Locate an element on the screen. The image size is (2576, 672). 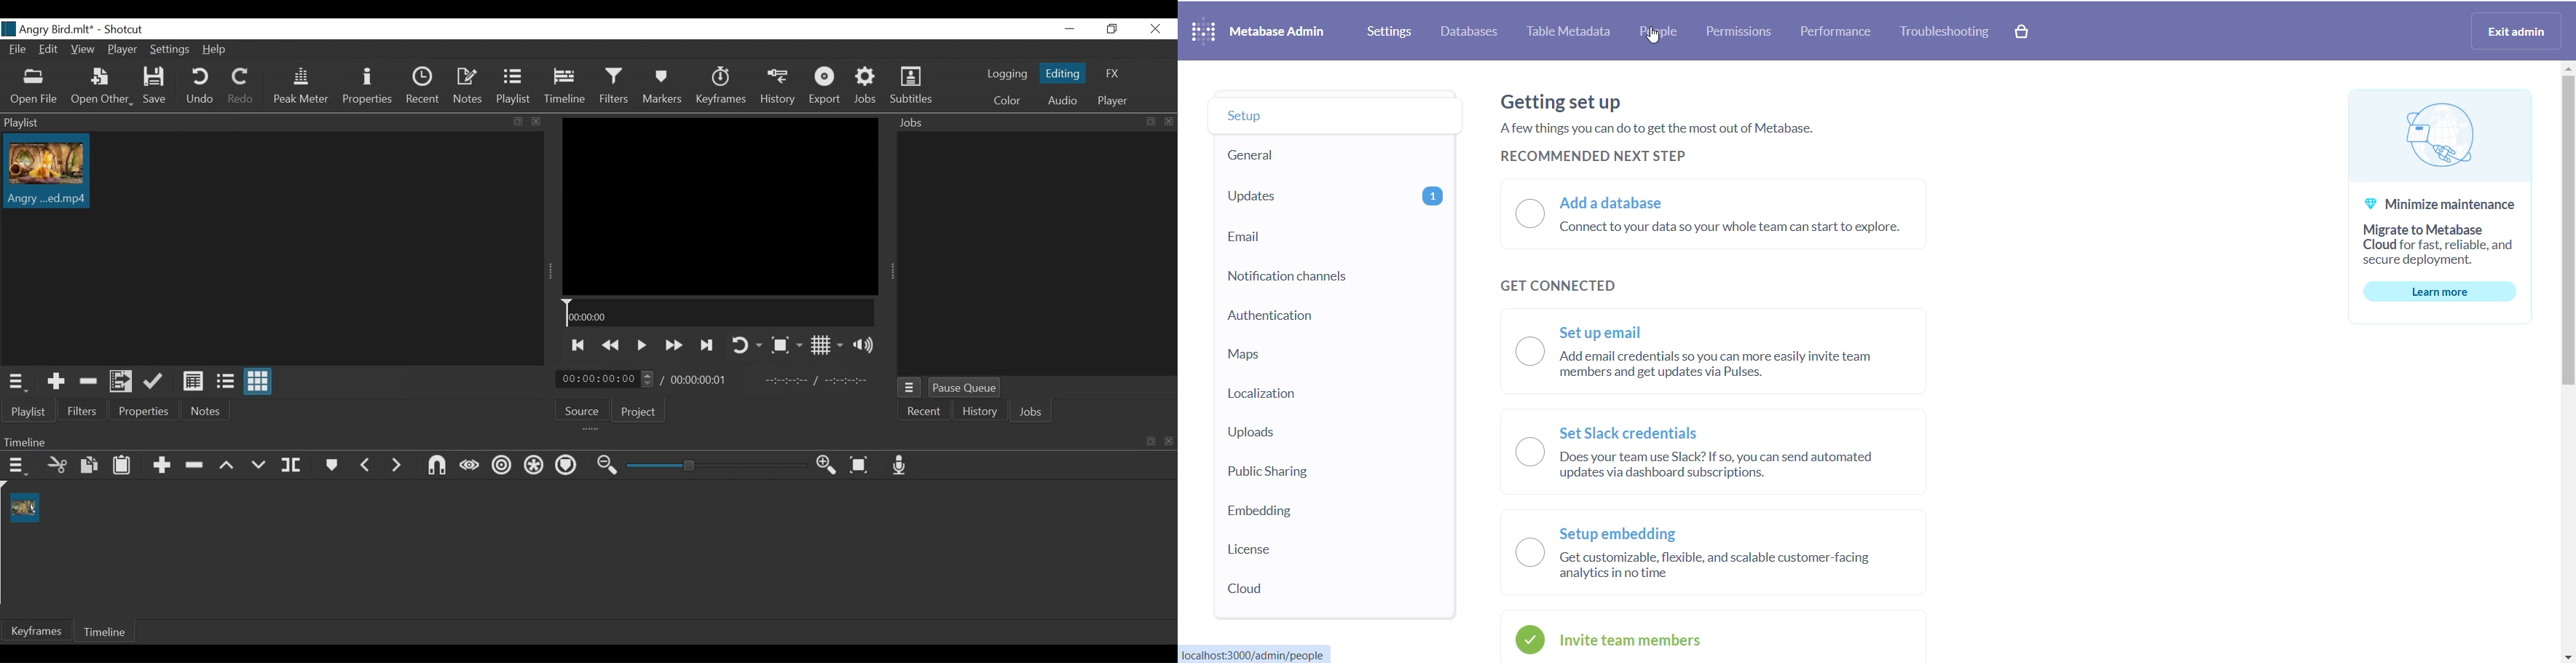
Player is located at coordinates (122, 50).